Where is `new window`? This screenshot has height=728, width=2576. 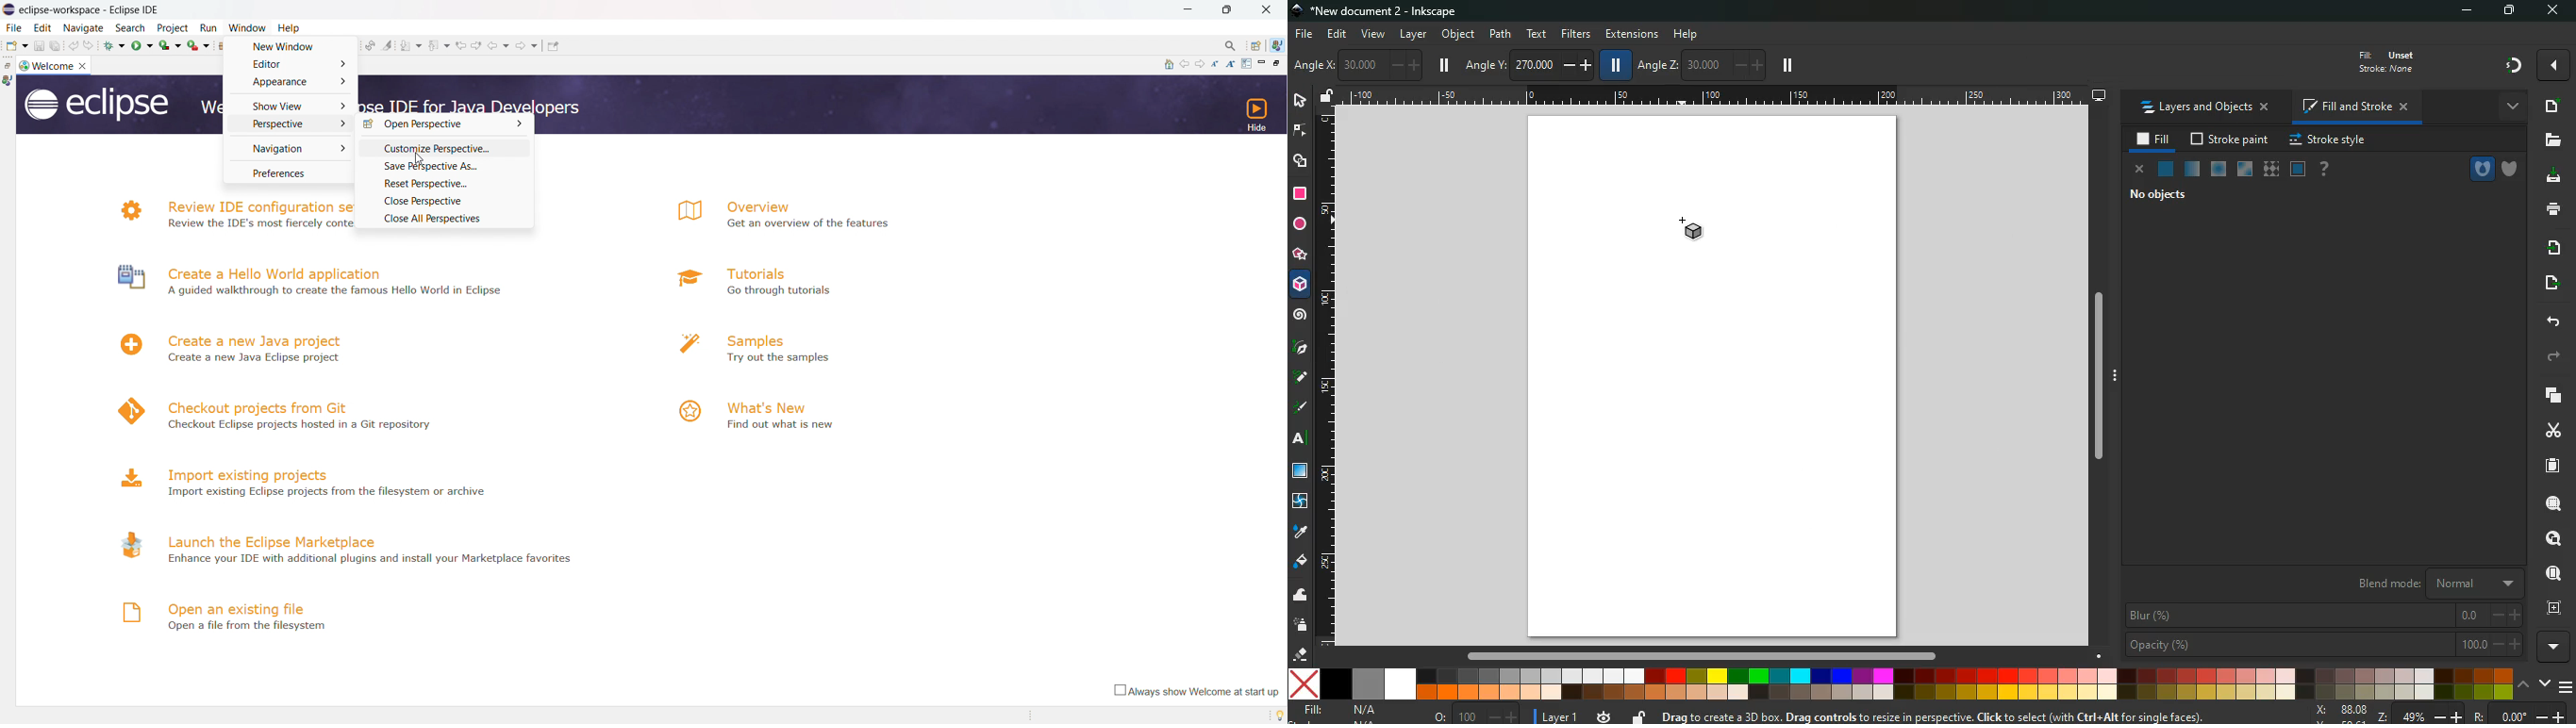 new window is located at coordinates (289, 46).